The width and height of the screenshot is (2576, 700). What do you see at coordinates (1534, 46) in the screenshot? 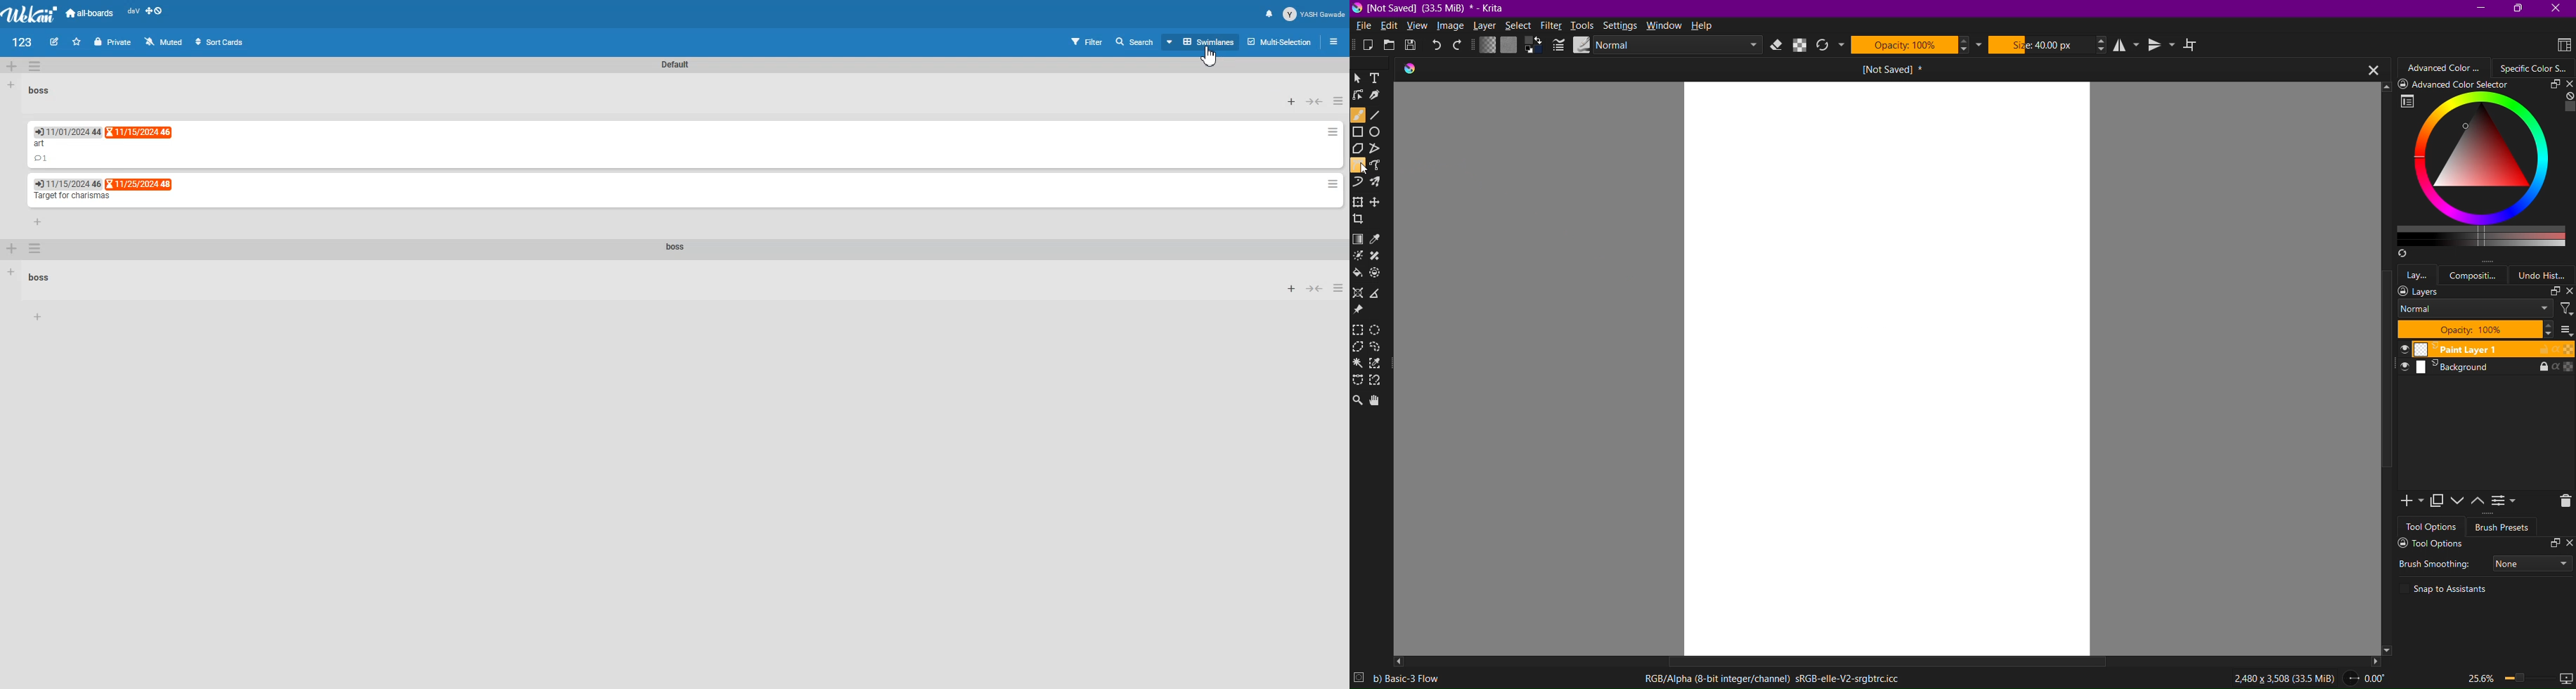
I see `Set foreground and background colors` at bounding box center [1534, 46].